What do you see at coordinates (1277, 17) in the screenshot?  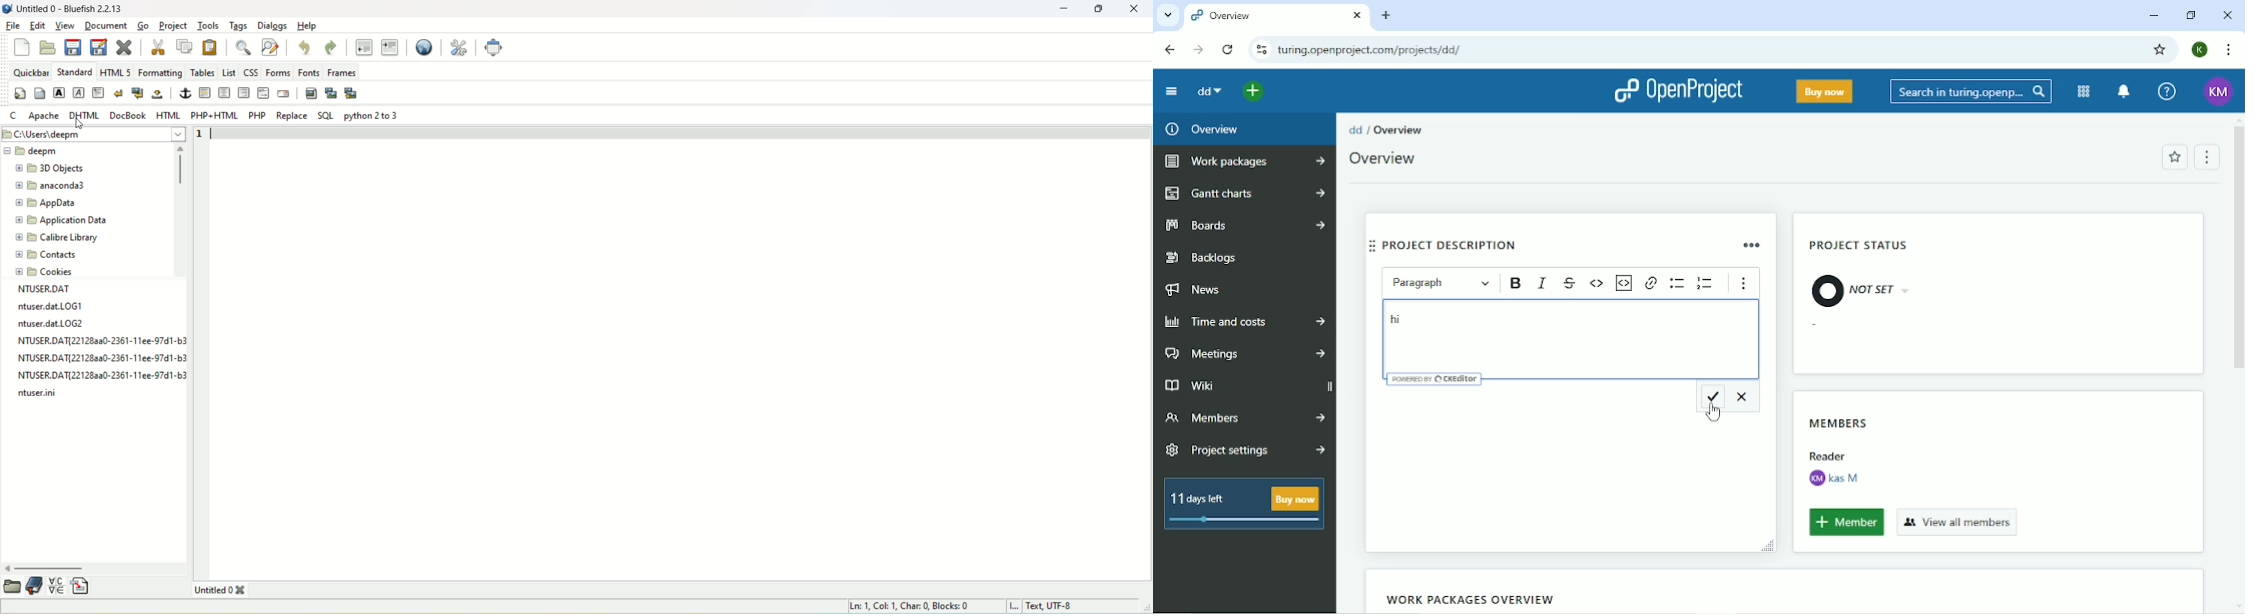 I see `overview` at bounding box center [1277, 17].